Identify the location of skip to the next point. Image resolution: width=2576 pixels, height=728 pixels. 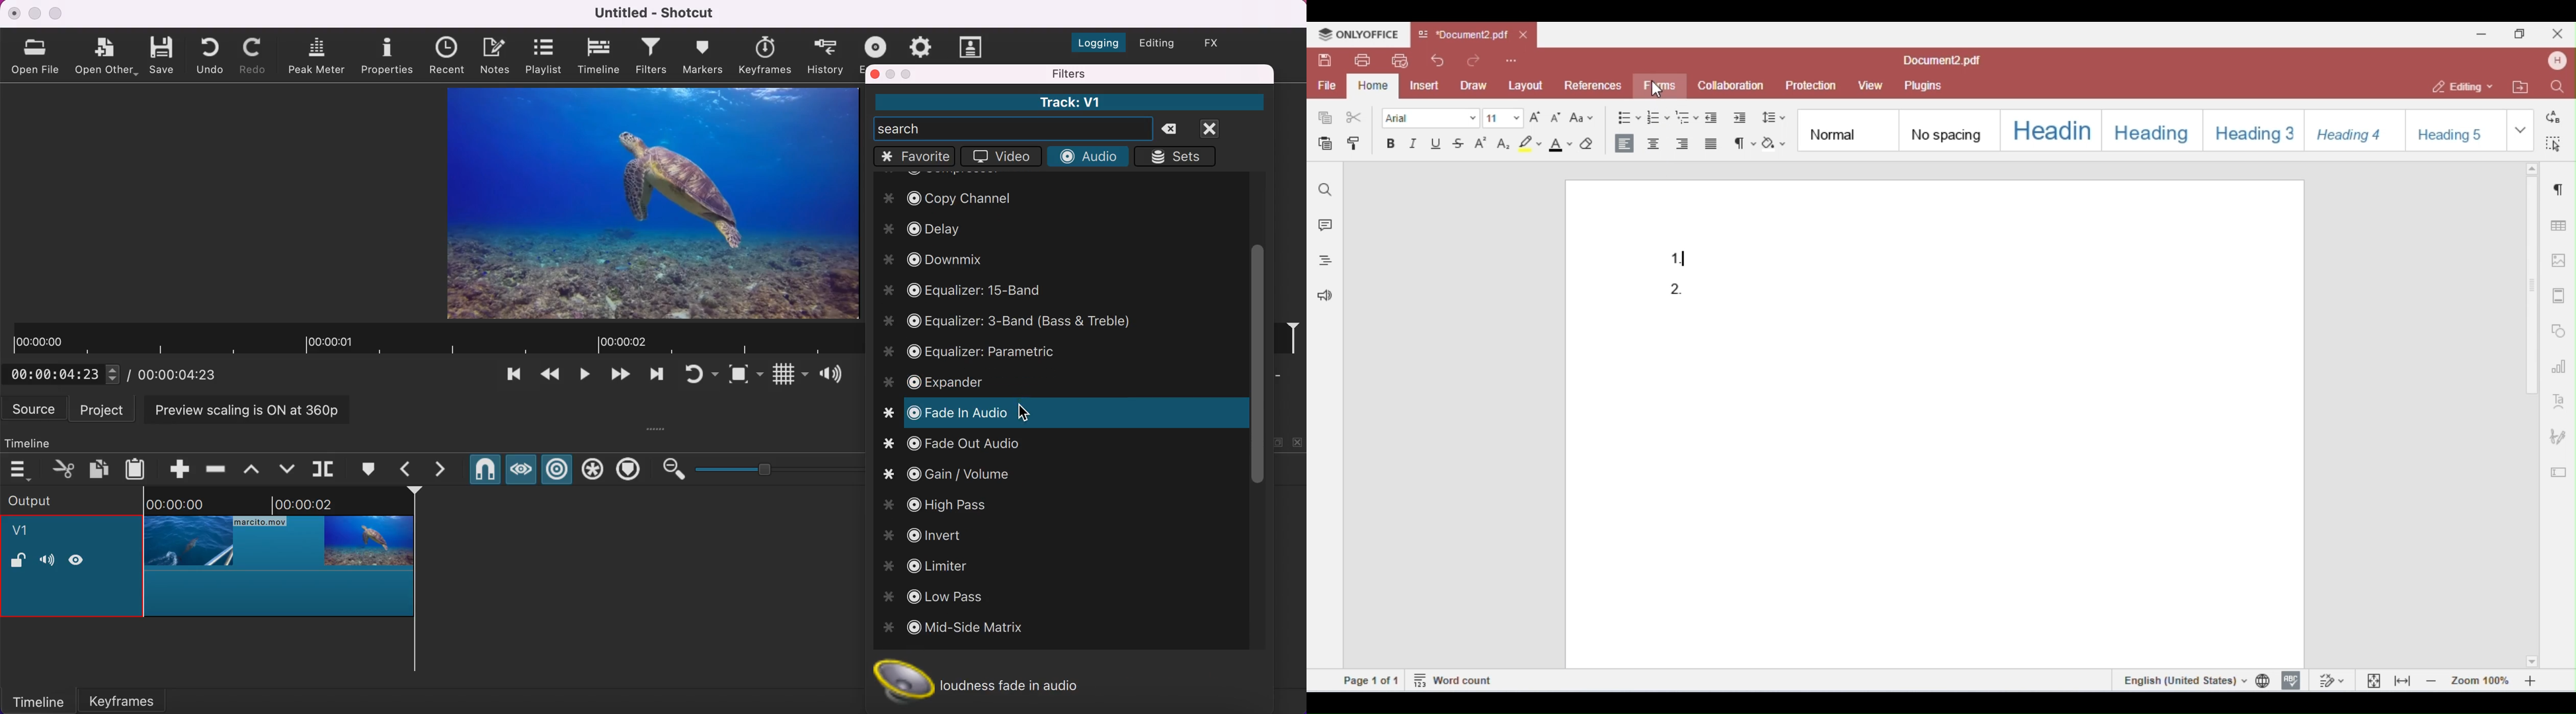
(619, 377).